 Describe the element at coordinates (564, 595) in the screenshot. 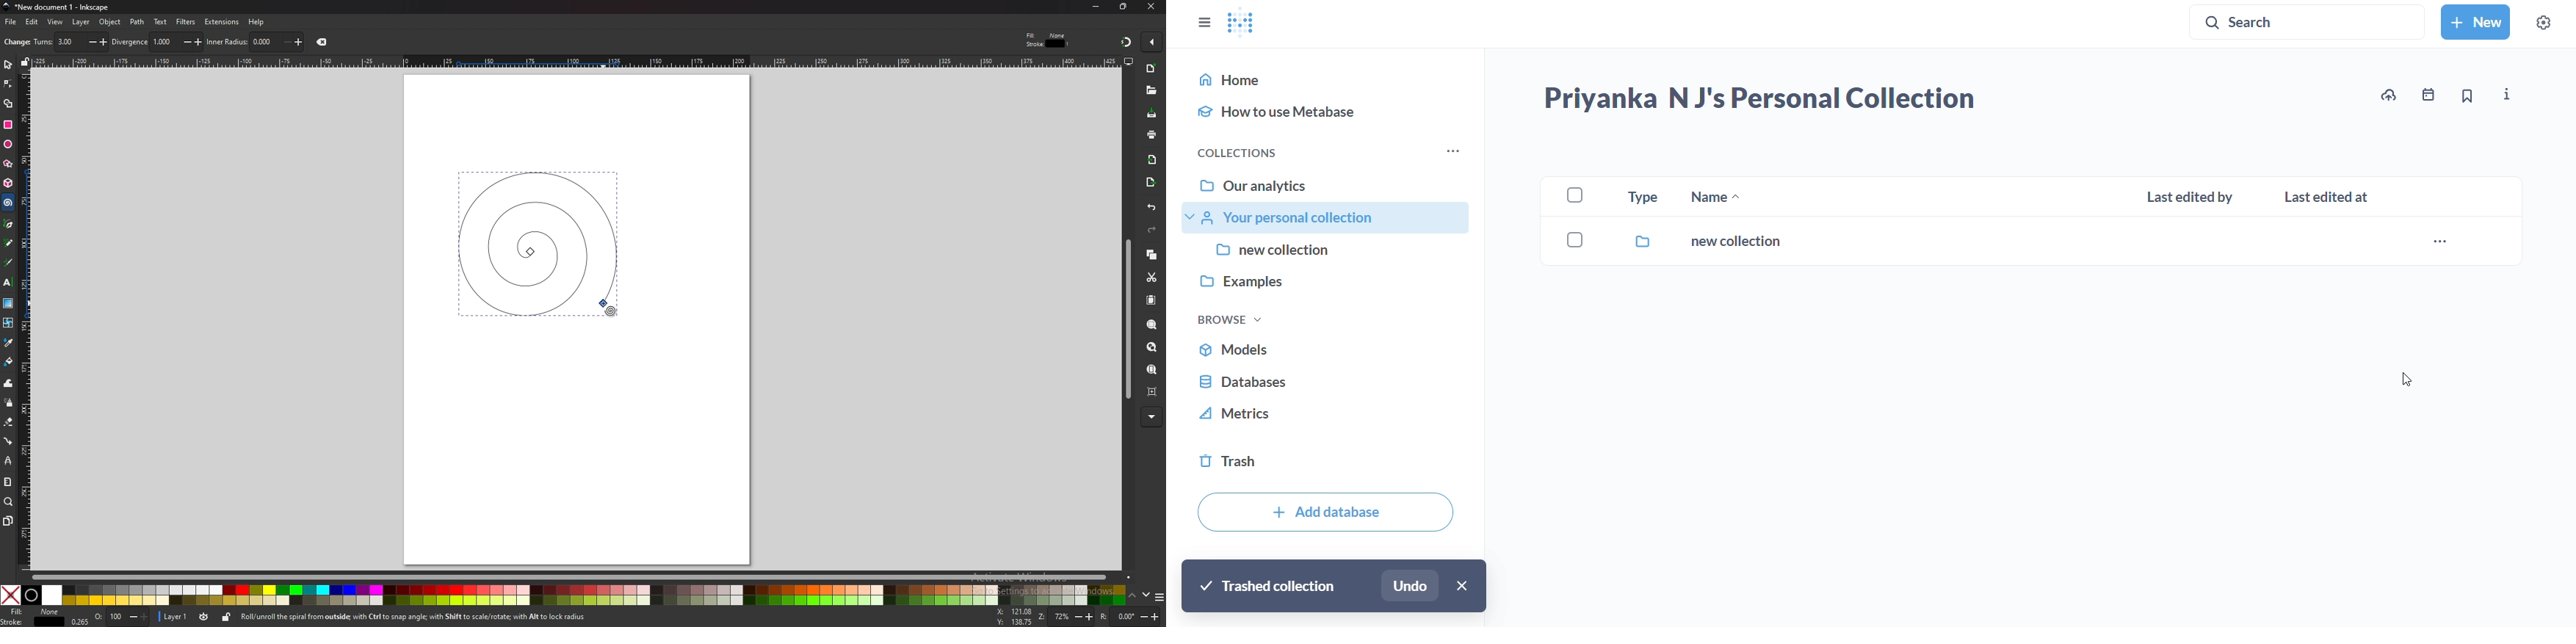

I see `colors` at that location.